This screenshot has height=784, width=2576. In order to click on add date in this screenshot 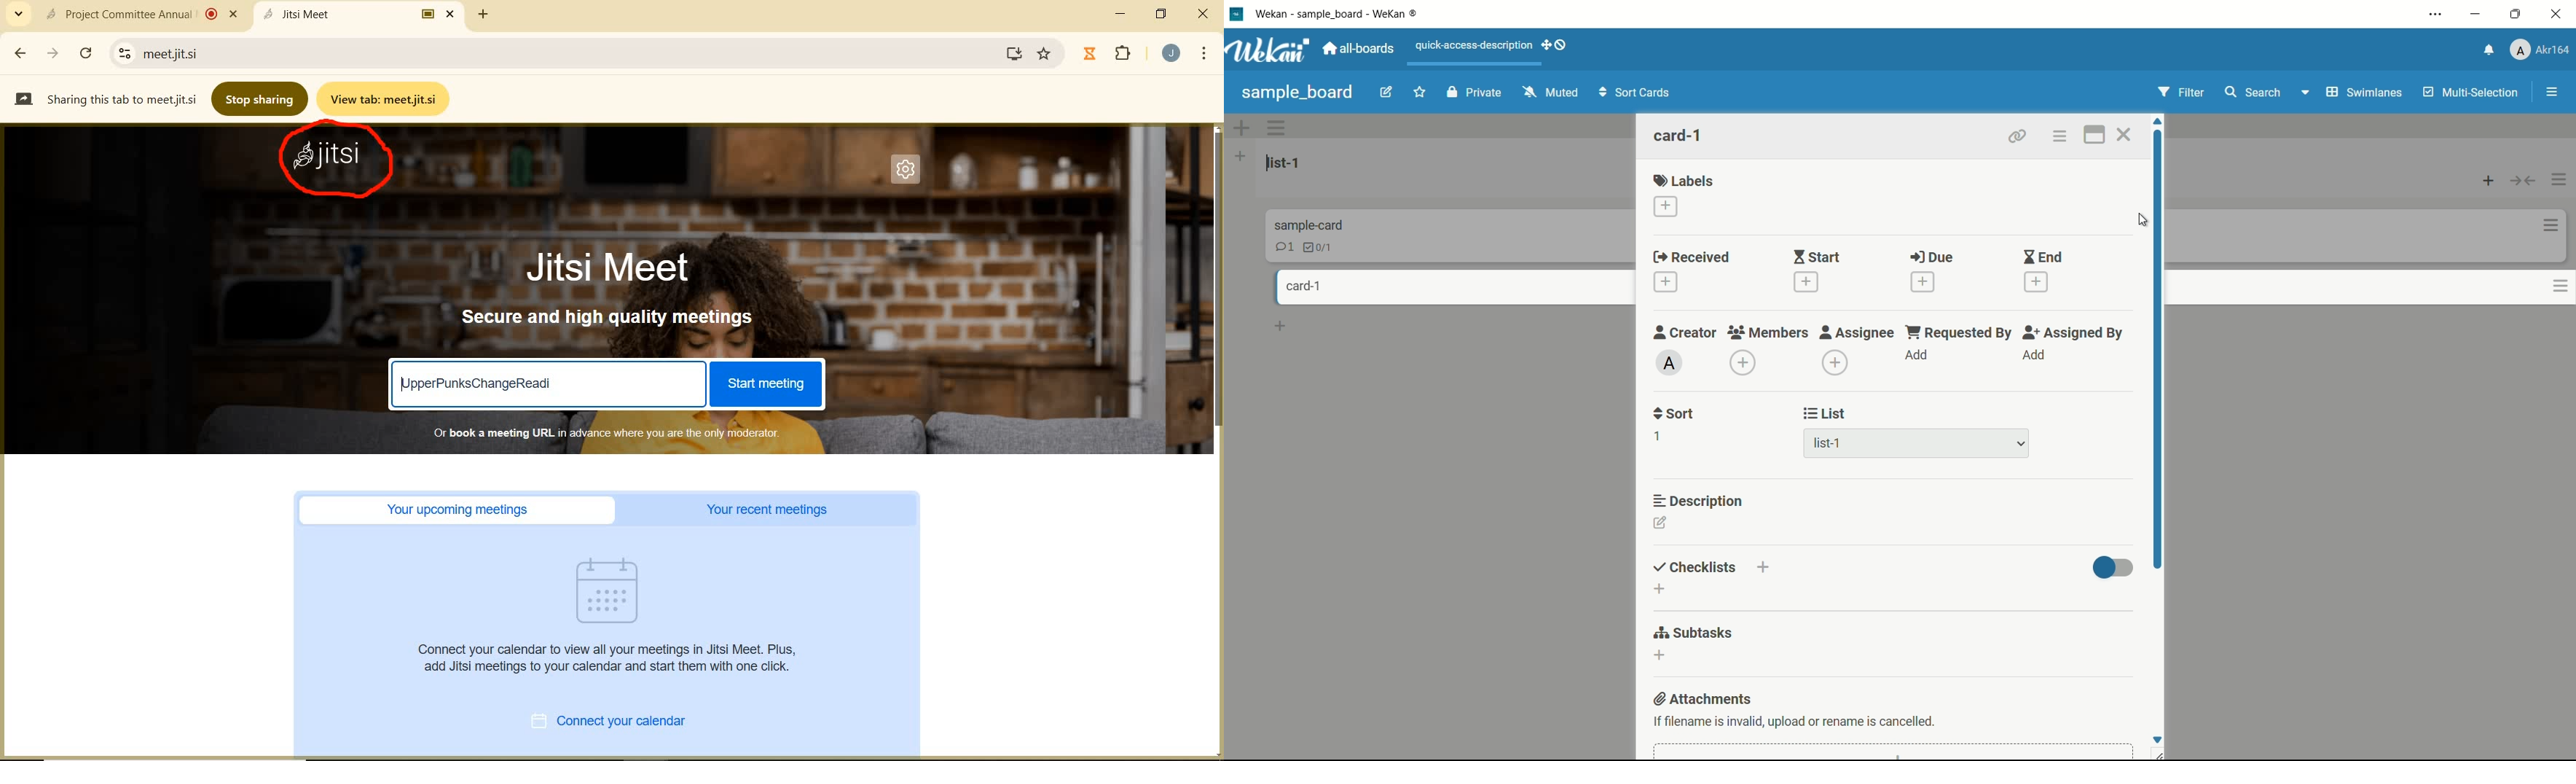, I will do `click(1920, 280)`.